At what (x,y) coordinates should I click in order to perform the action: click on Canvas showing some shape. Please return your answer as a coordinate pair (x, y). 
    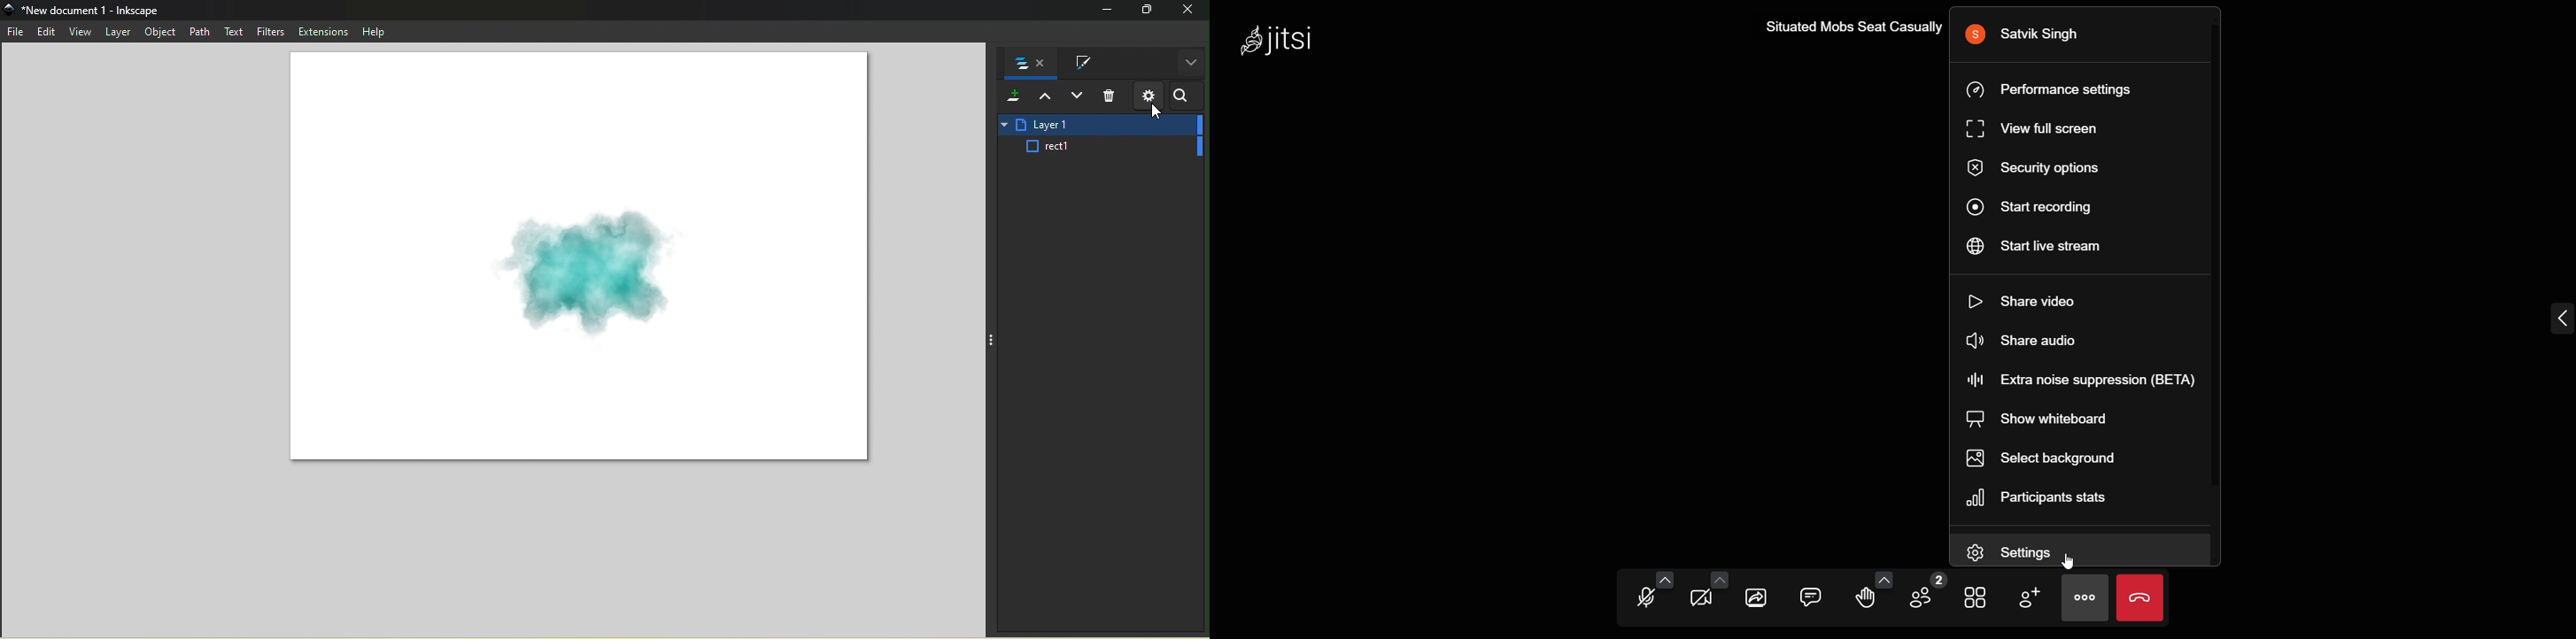
    Looking at the image, I should click on (579, 260).